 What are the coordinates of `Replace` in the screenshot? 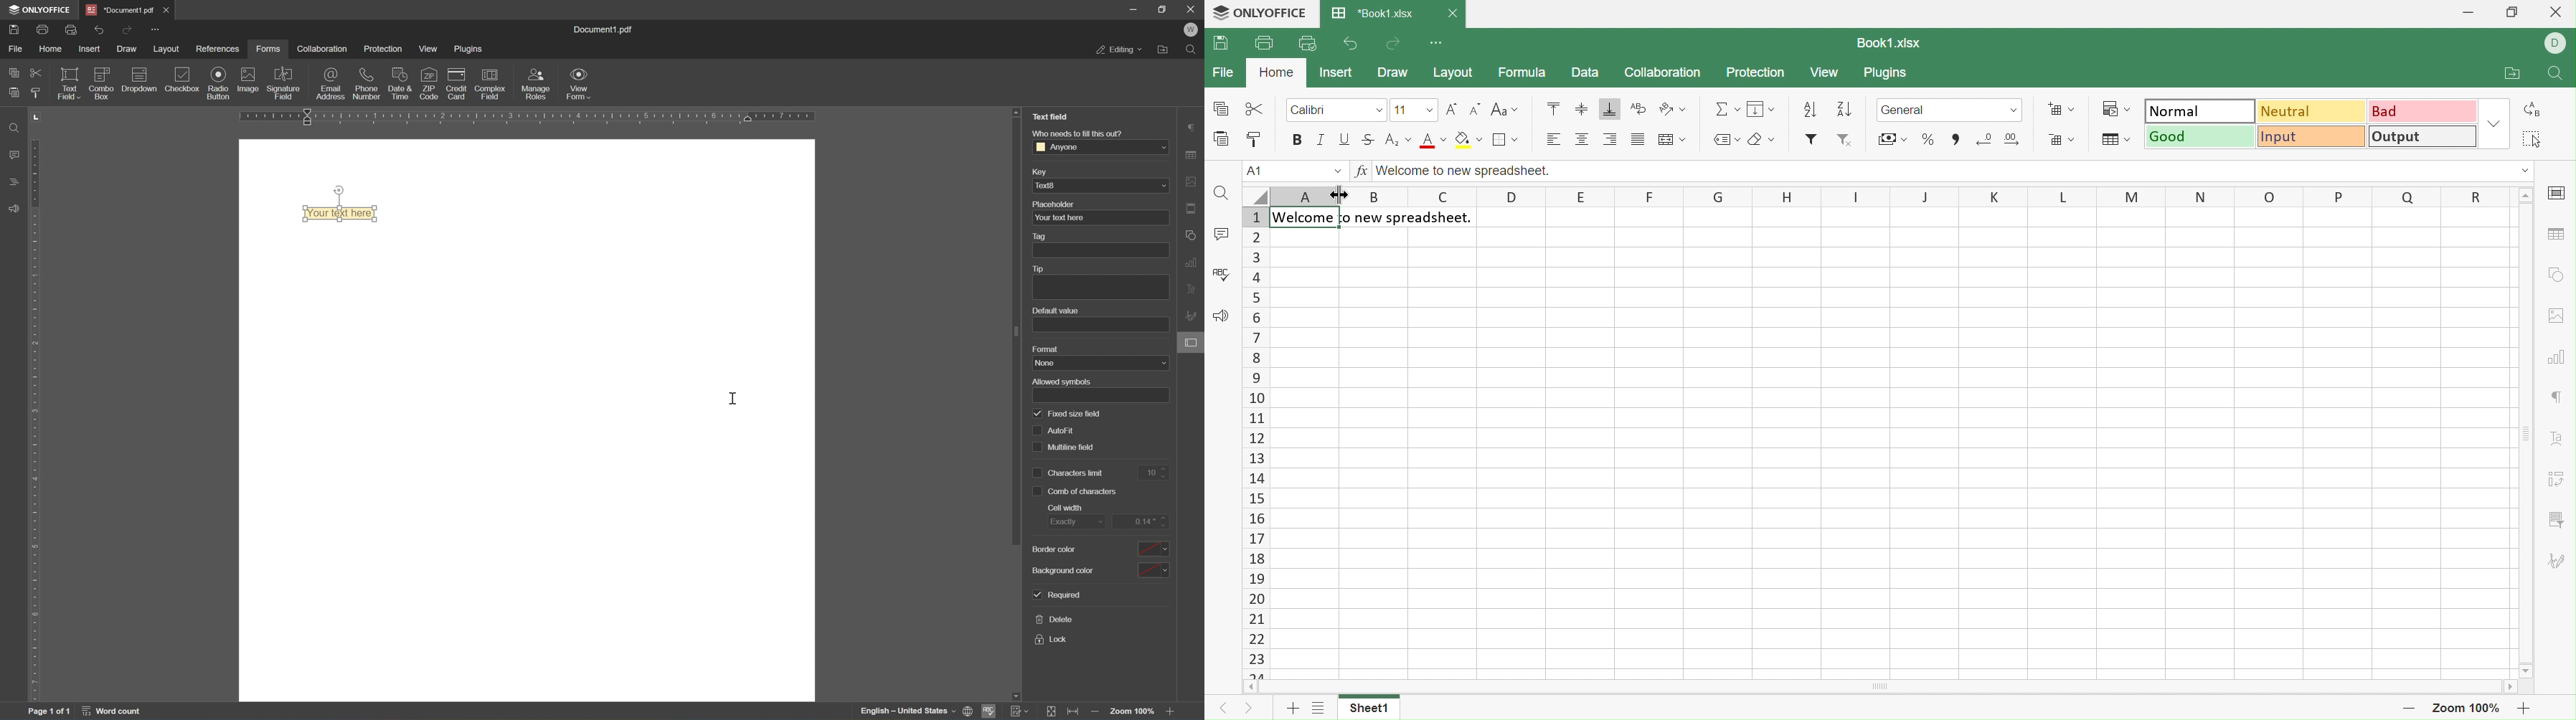 It's located at (2533, 110).